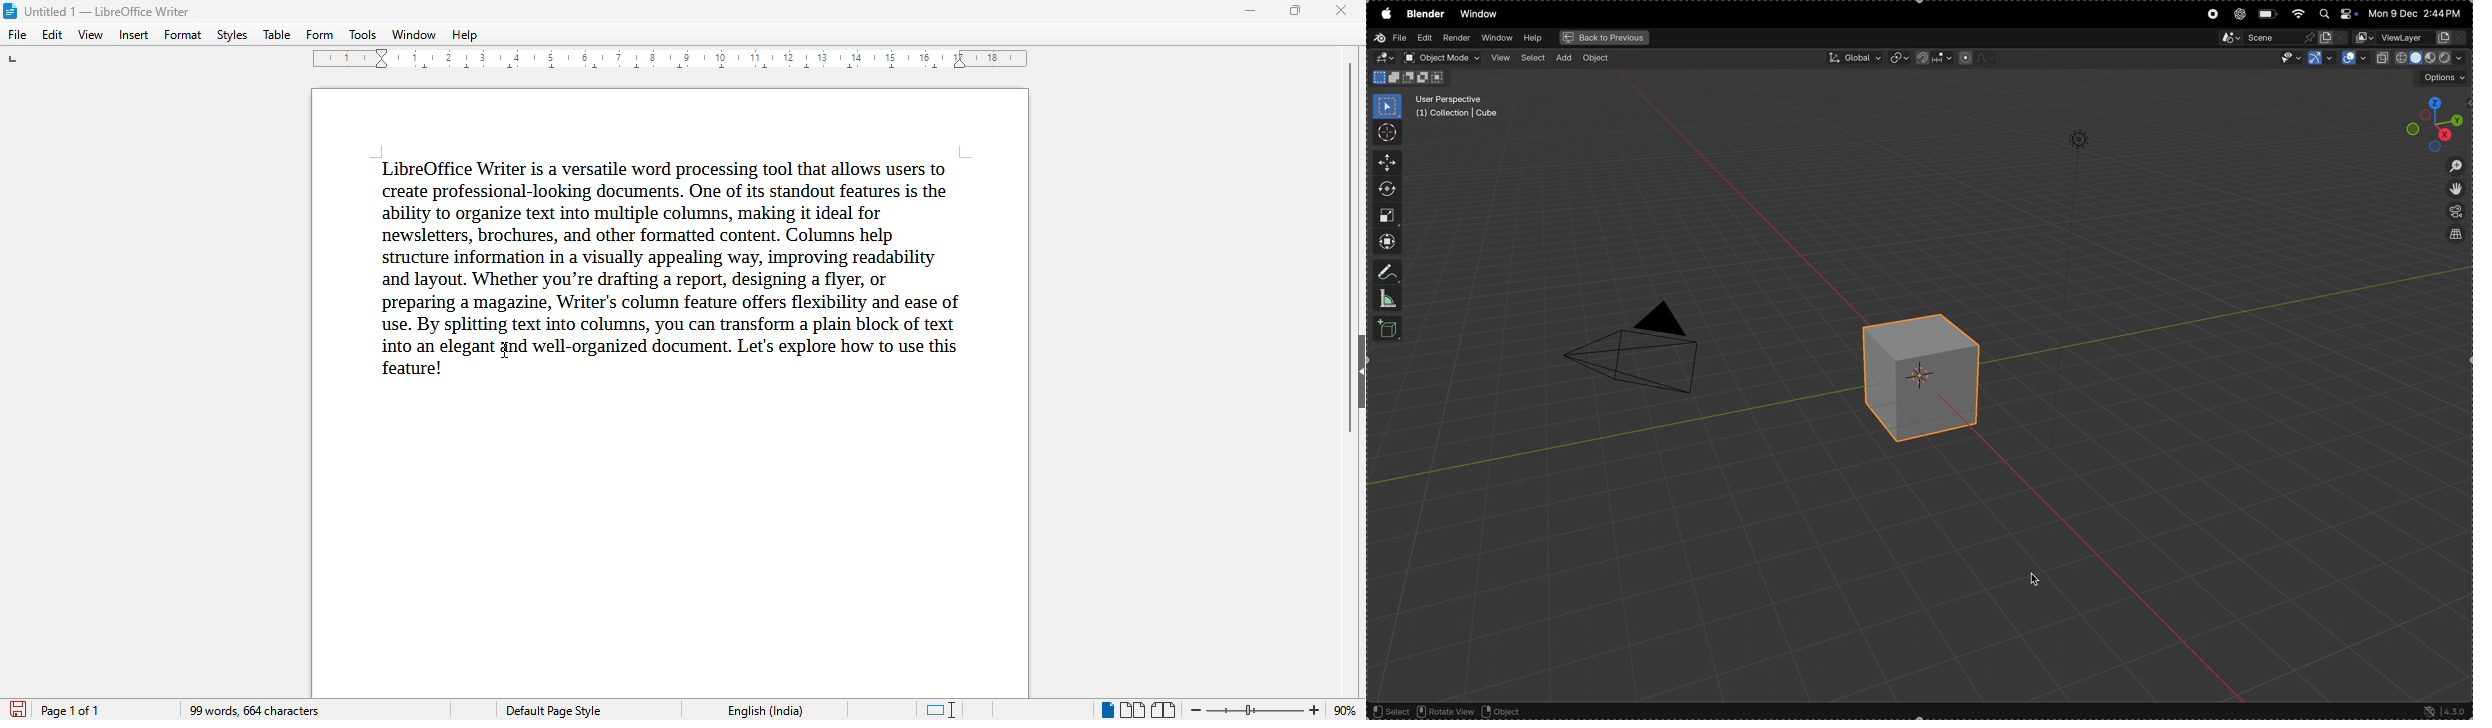 This screenshot has height=728, width=2492. What do you see at coordinates (19, 710) in the screenshot?
I see `click to save document` at bounding box center [19, 710].